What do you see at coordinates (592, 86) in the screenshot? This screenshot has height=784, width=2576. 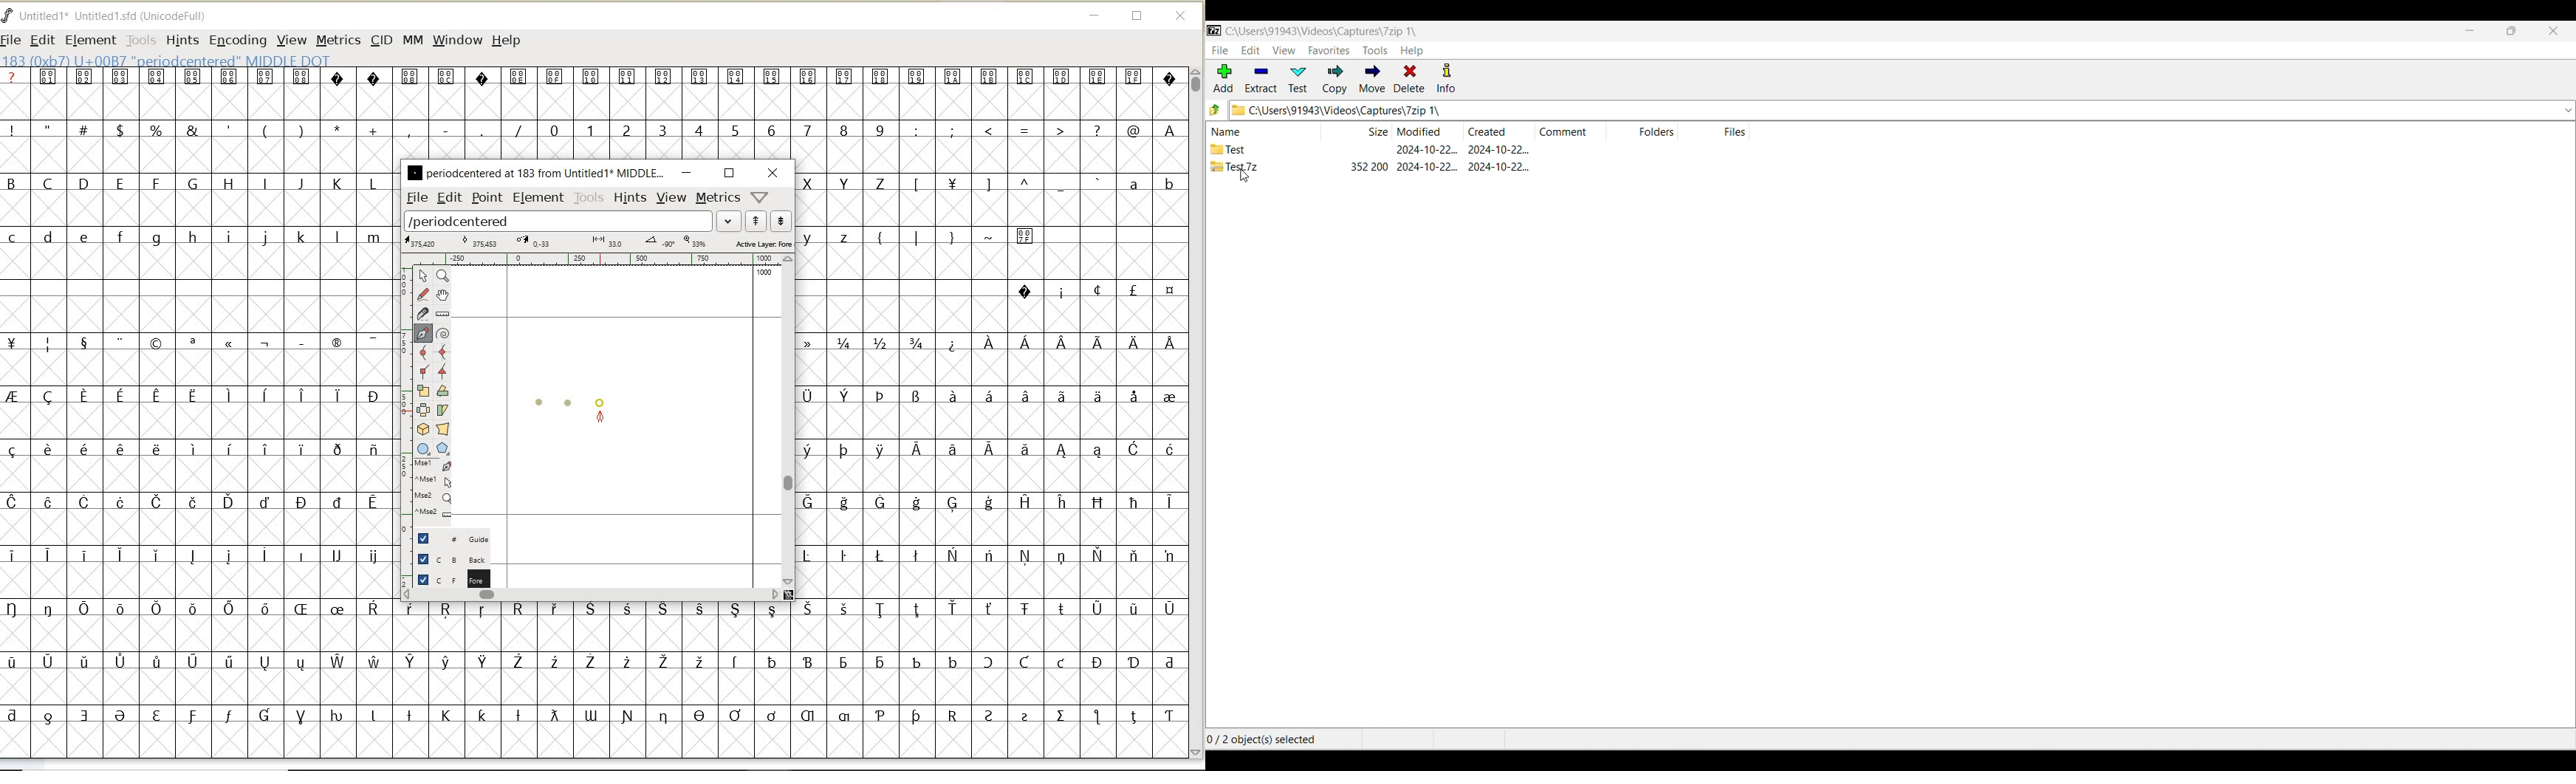 I see `special characters` at bounding box center [592, 86].